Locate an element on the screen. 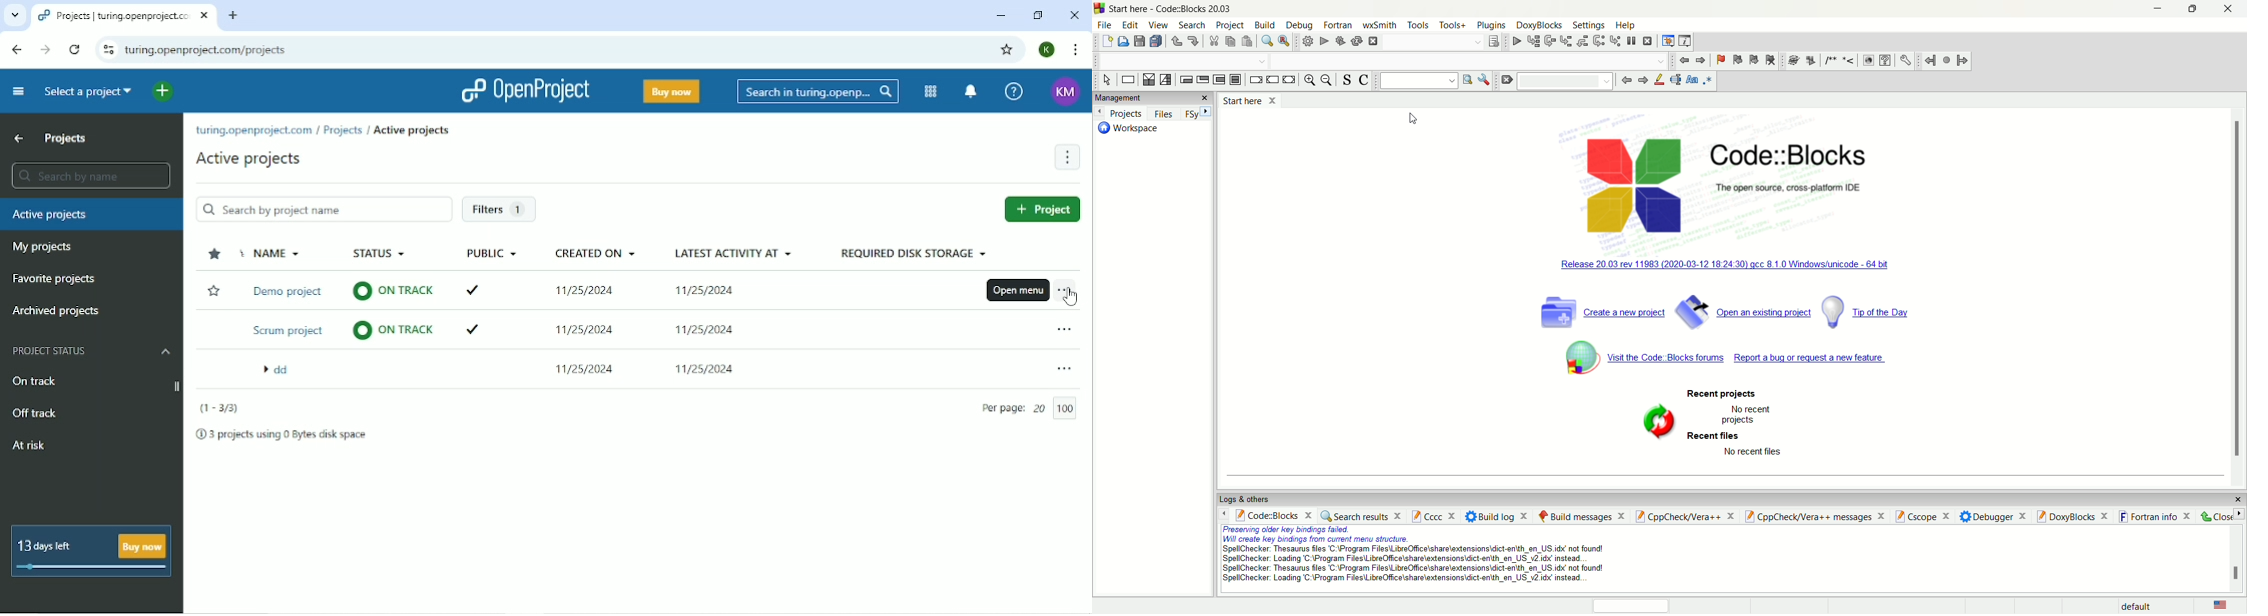  Code completion compiler is located at coordinates (1179, 62).